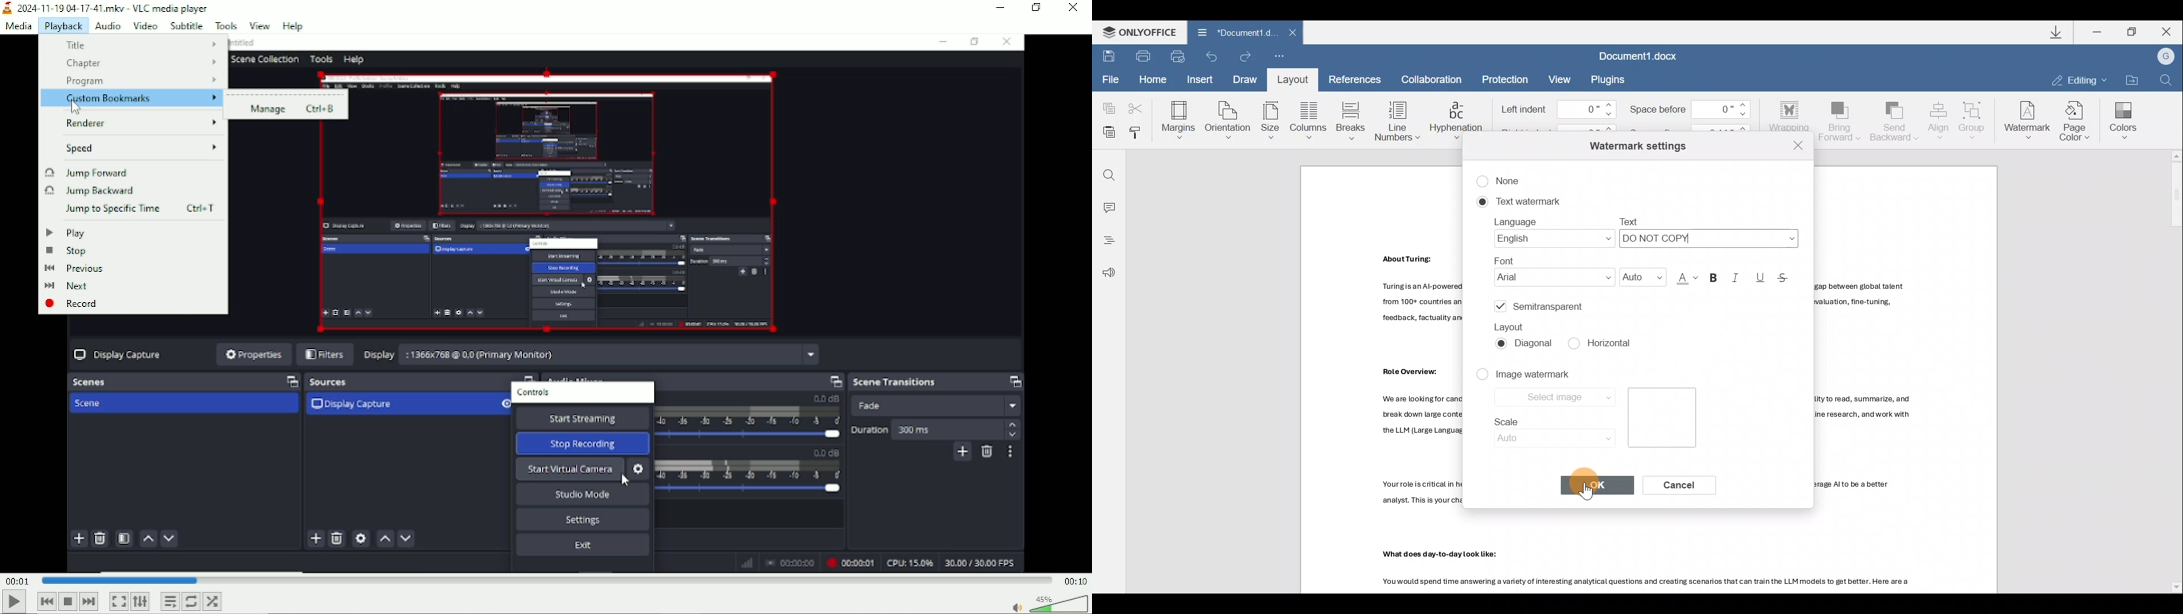 This screenshot has width=2184, height=616. Describe the element at coordinates (690, 303) in the screenshot. I see `Video` at that location.